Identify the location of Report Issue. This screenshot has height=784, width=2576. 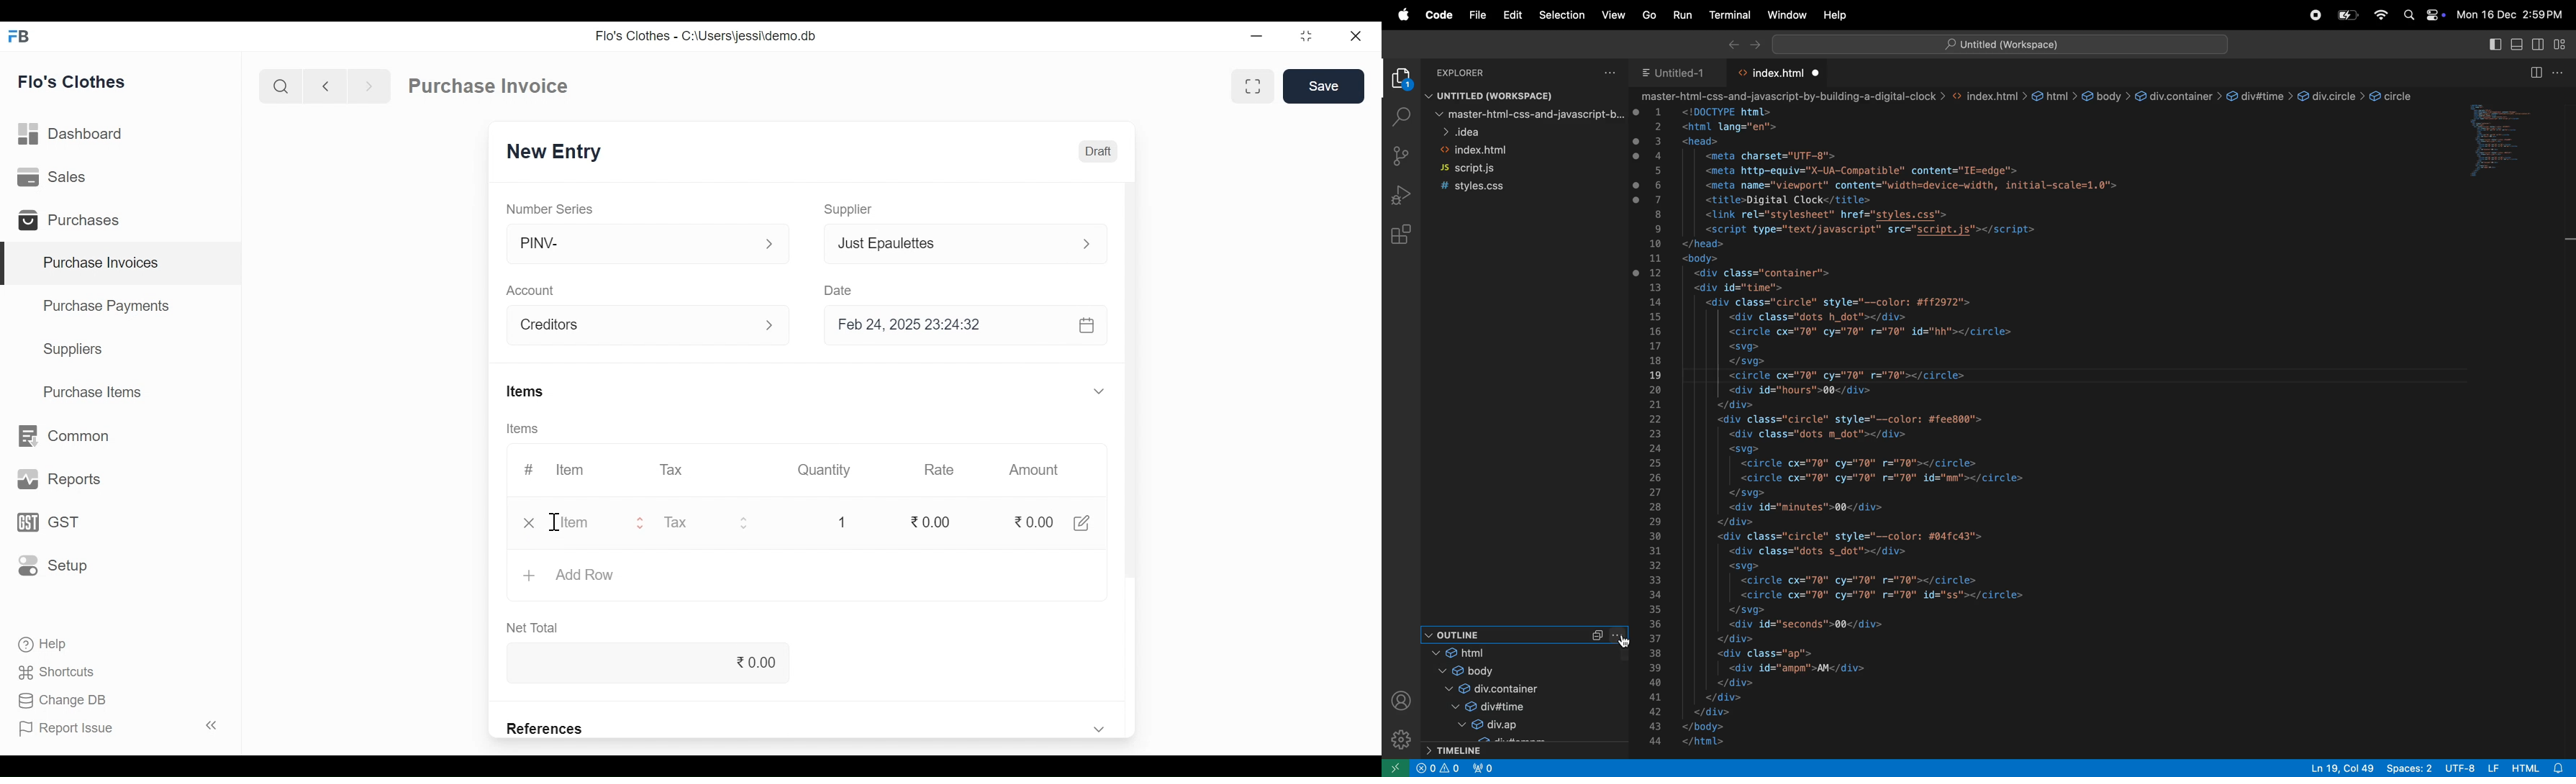
(119, 727).